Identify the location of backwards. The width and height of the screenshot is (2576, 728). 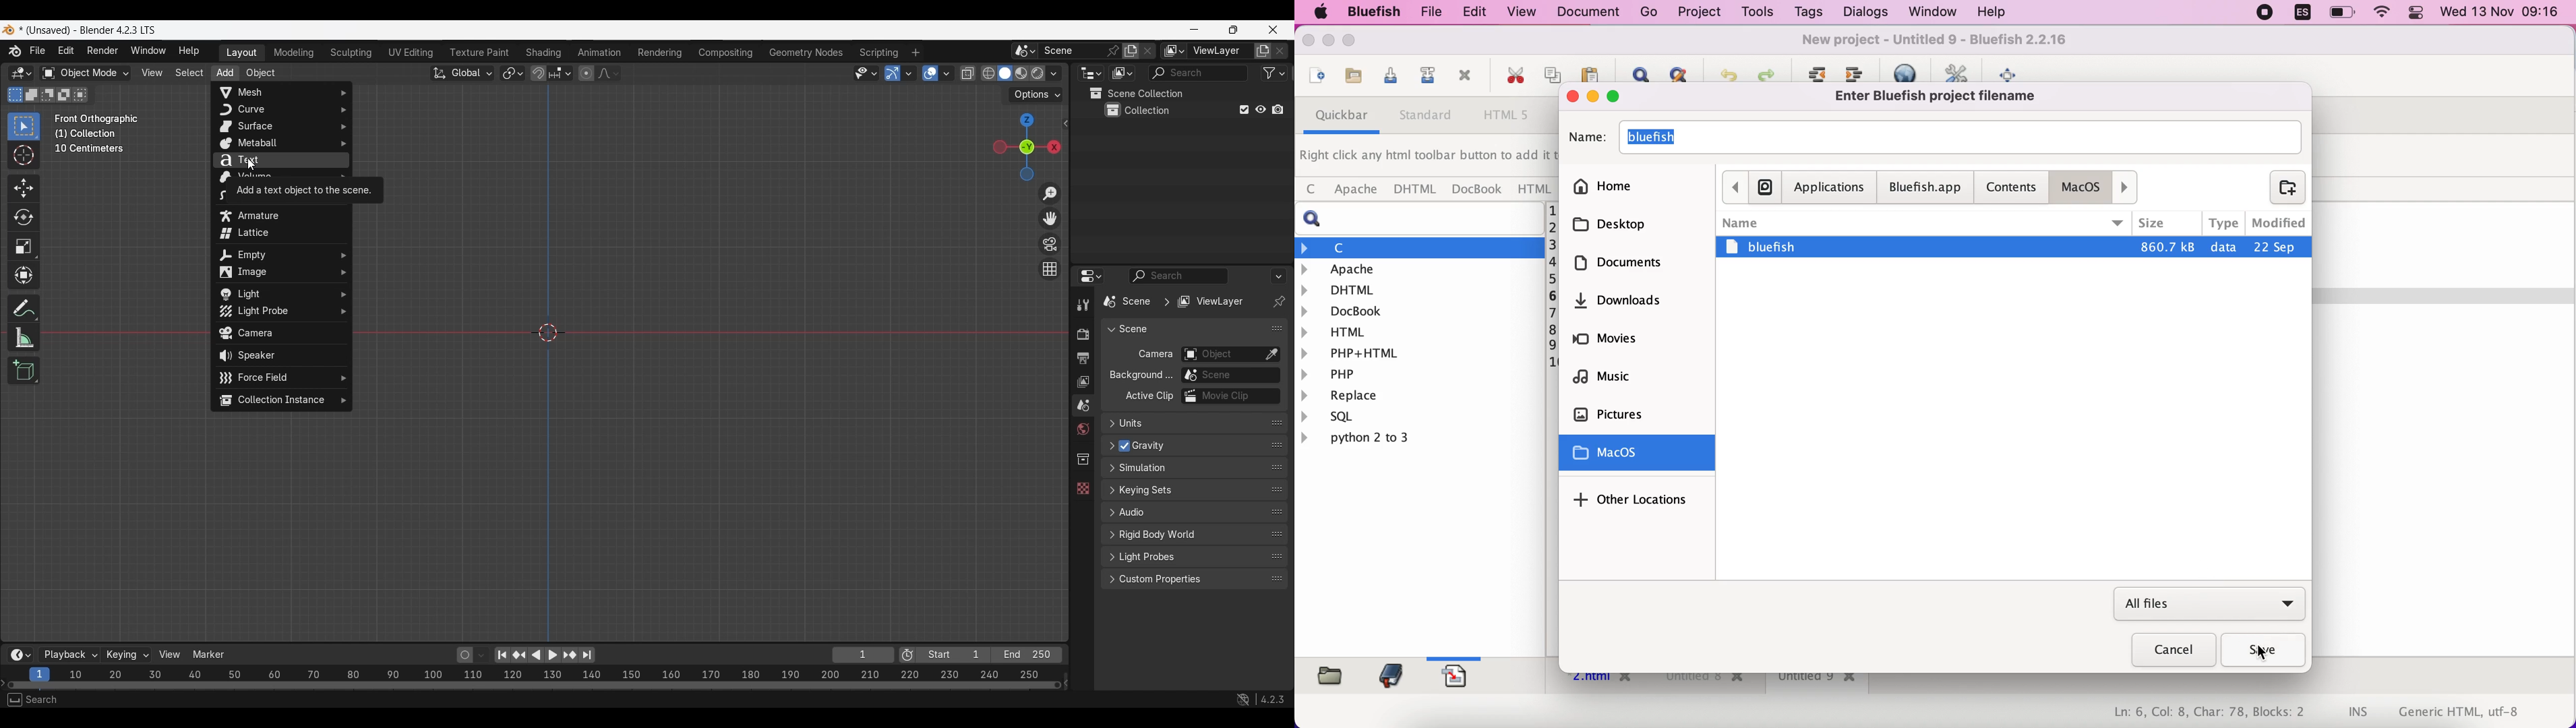
(1734, 186).